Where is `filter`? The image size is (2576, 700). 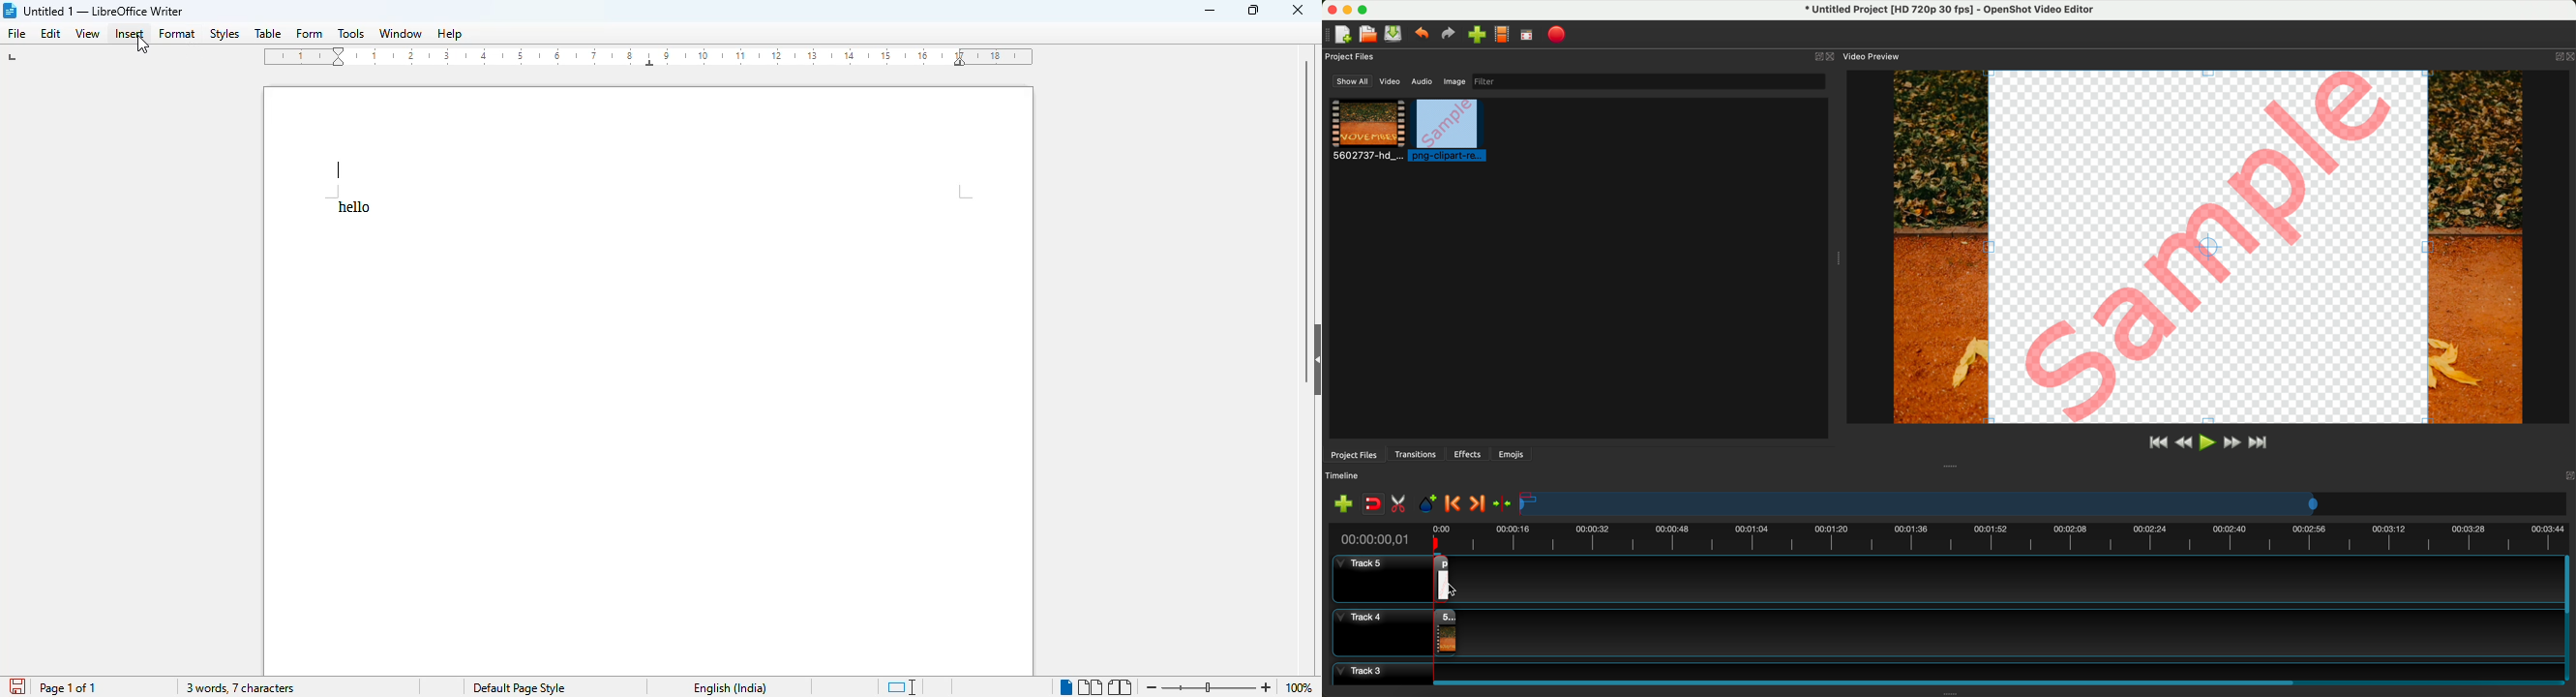
filter is located at coordinates (1646, 81).